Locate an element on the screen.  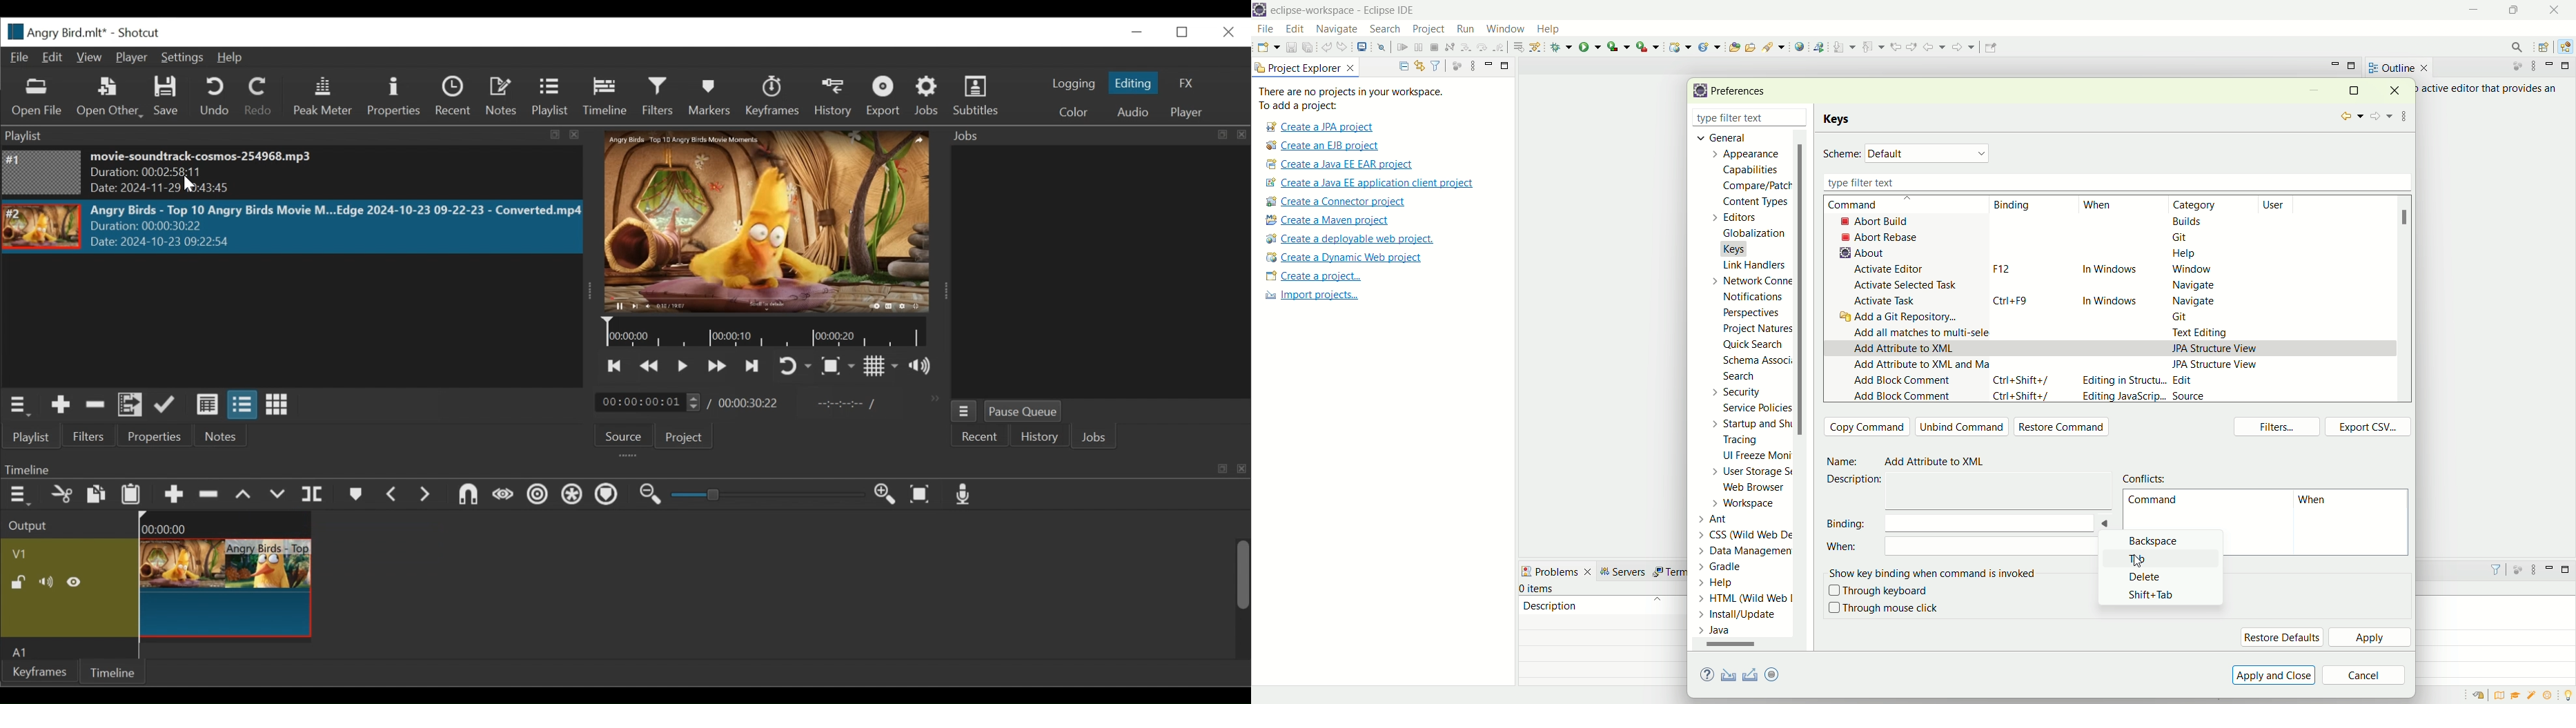
add a Git repository is located at coordinates (1902, 318).